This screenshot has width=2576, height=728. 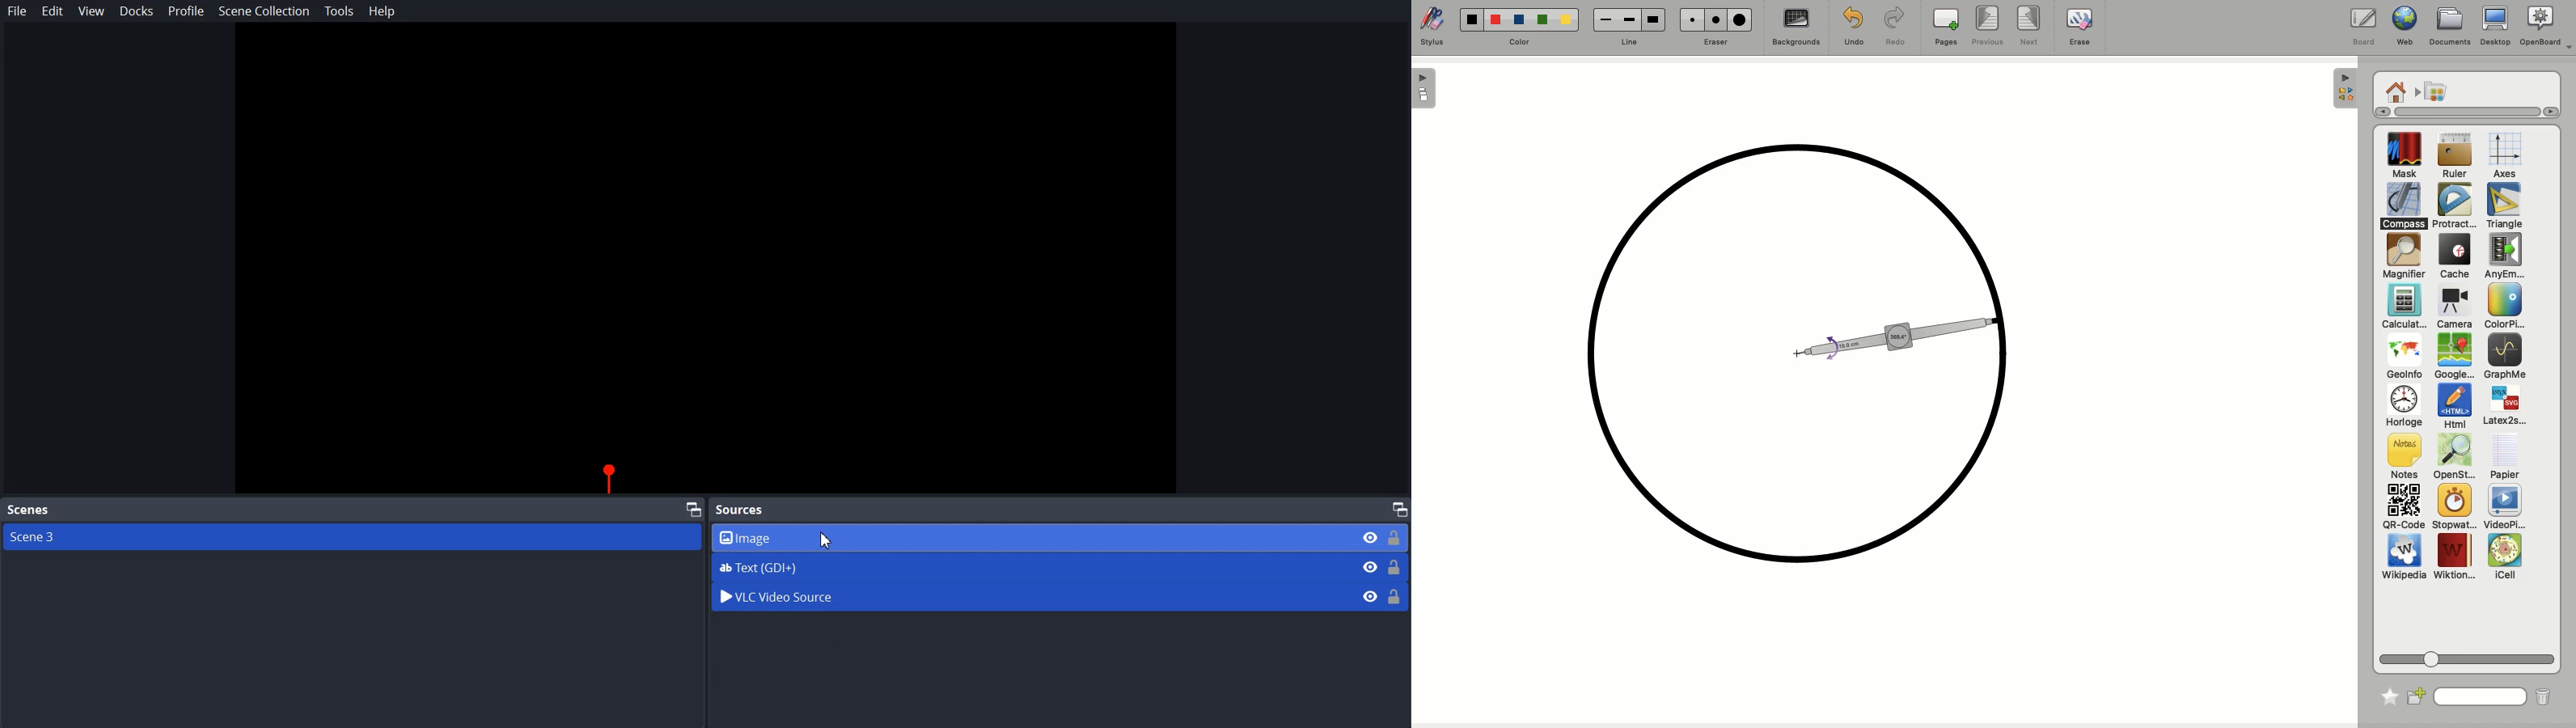 I want to click on iCell, so click(x=2506, y=557).